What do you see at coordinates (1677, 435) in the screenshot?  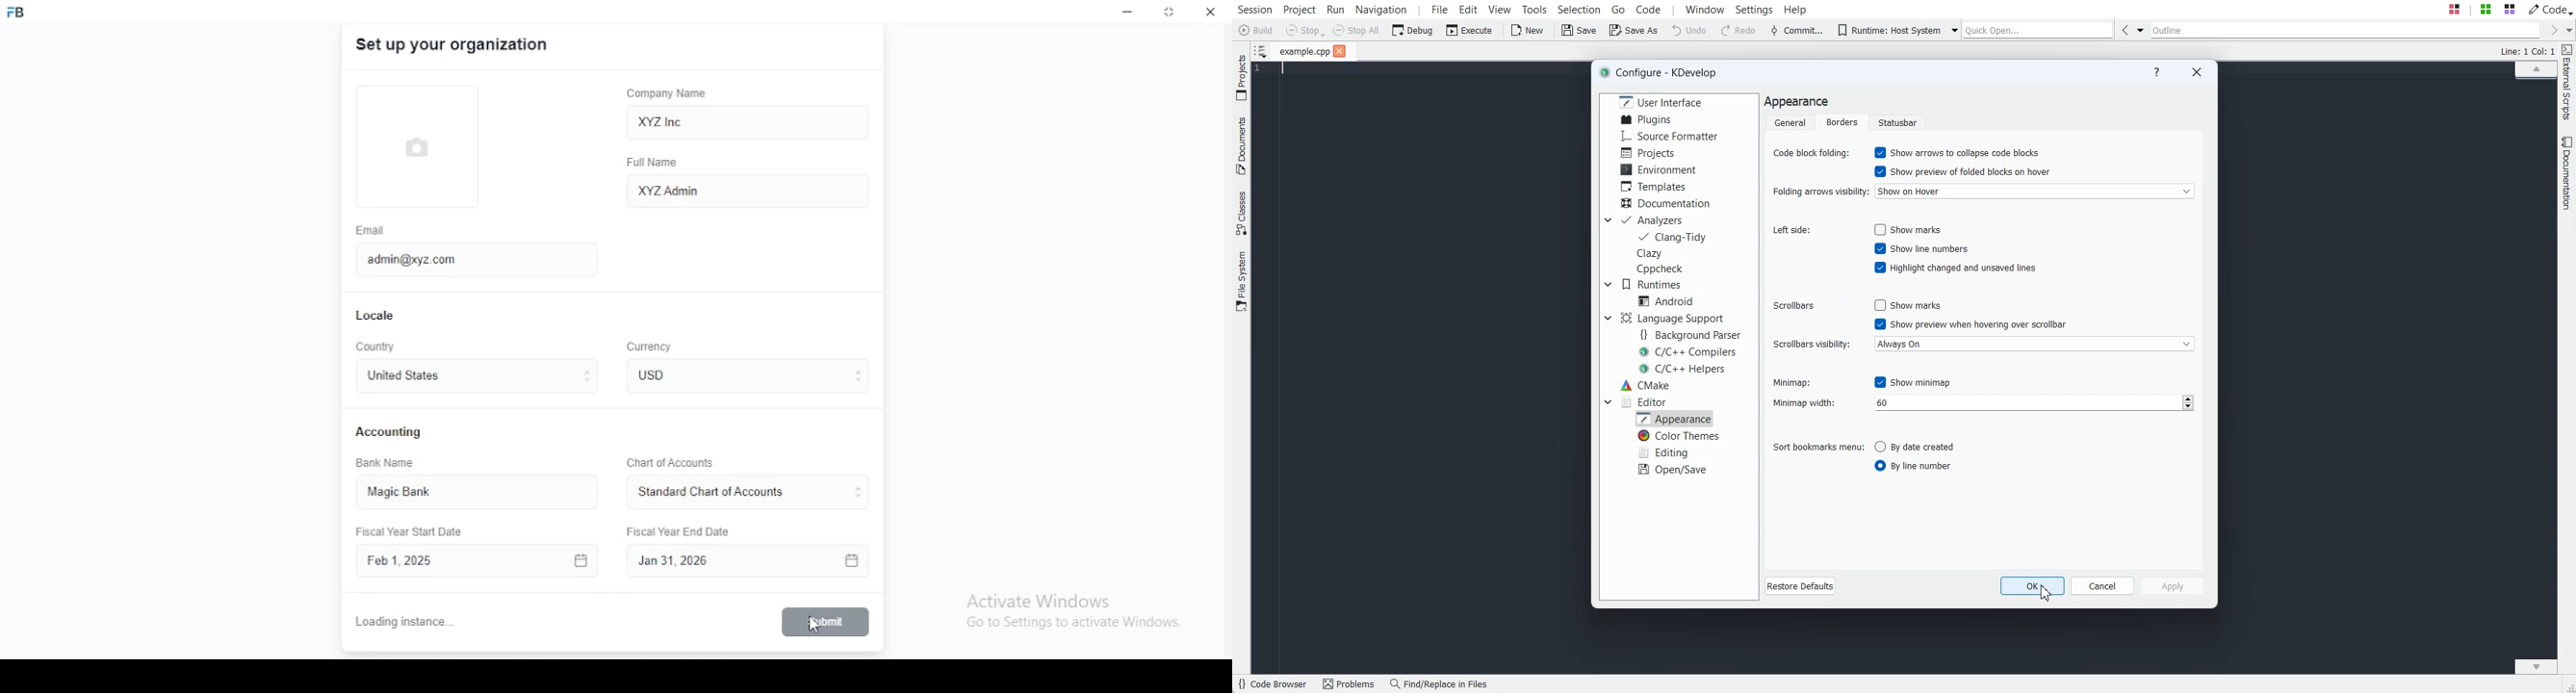 I see `Color Themes` at bounding box center [1677, 435].